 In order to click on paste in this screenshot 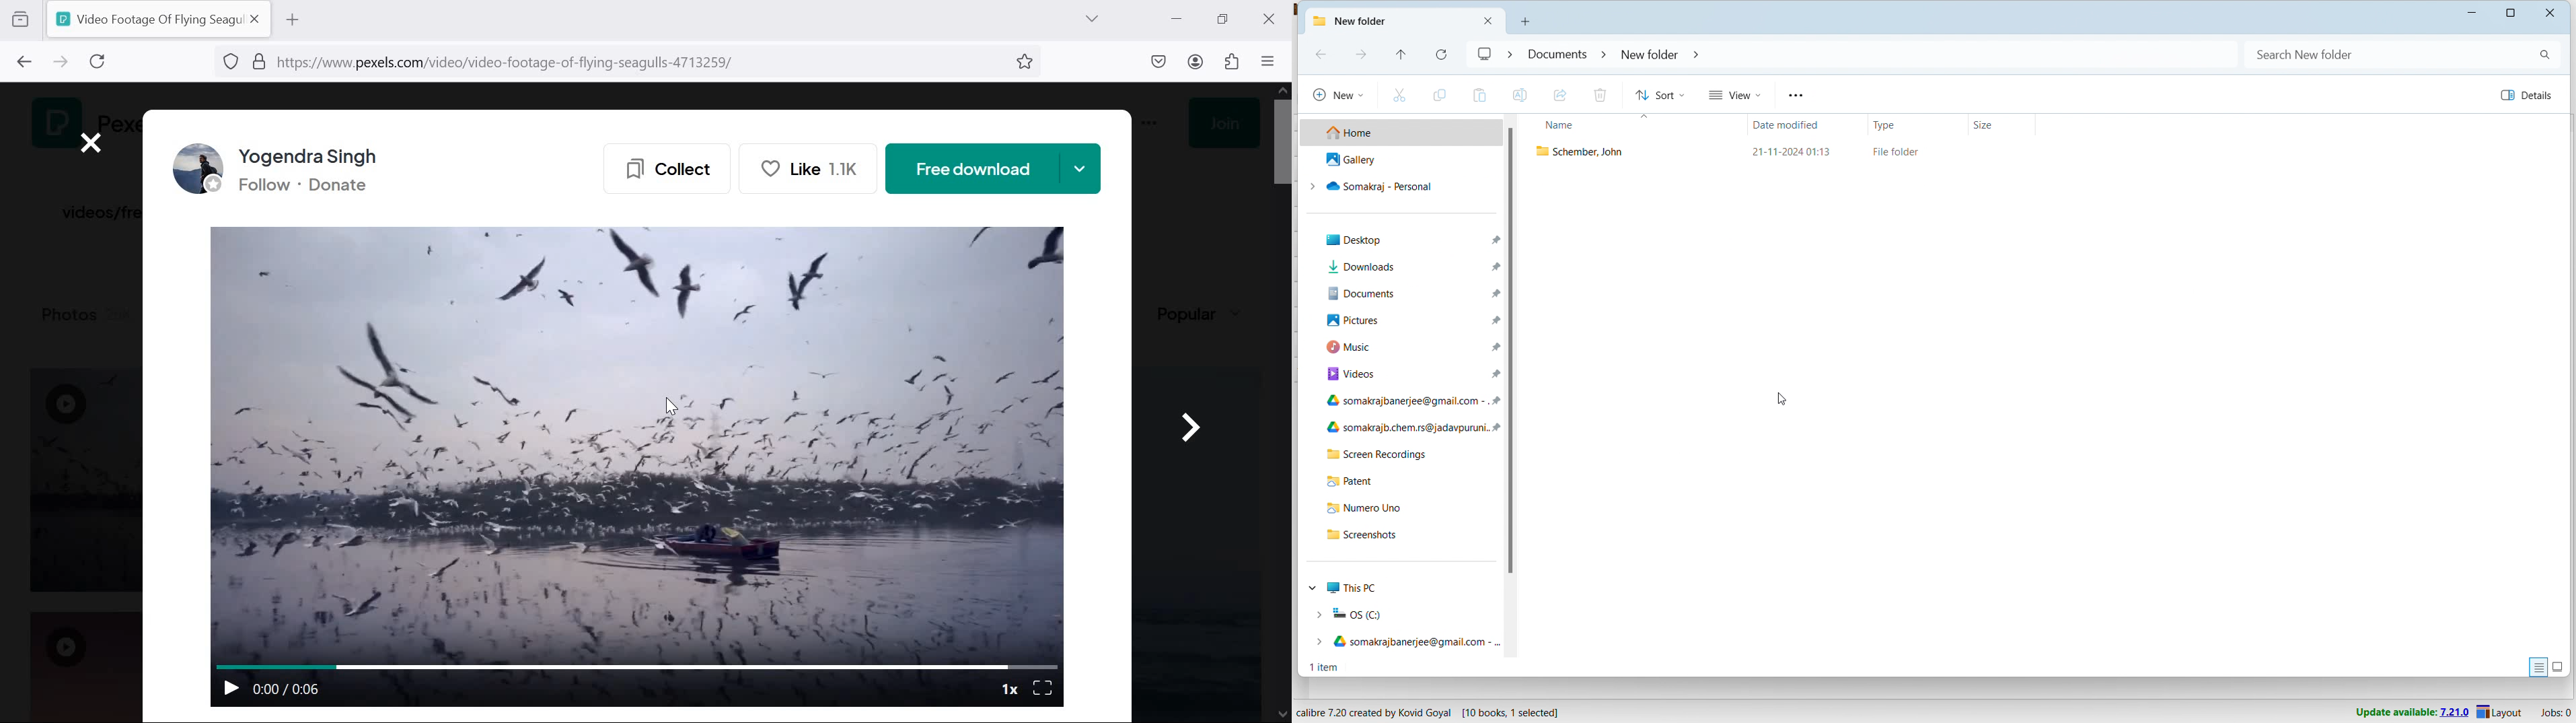, I will do `click(1480, 96)`.